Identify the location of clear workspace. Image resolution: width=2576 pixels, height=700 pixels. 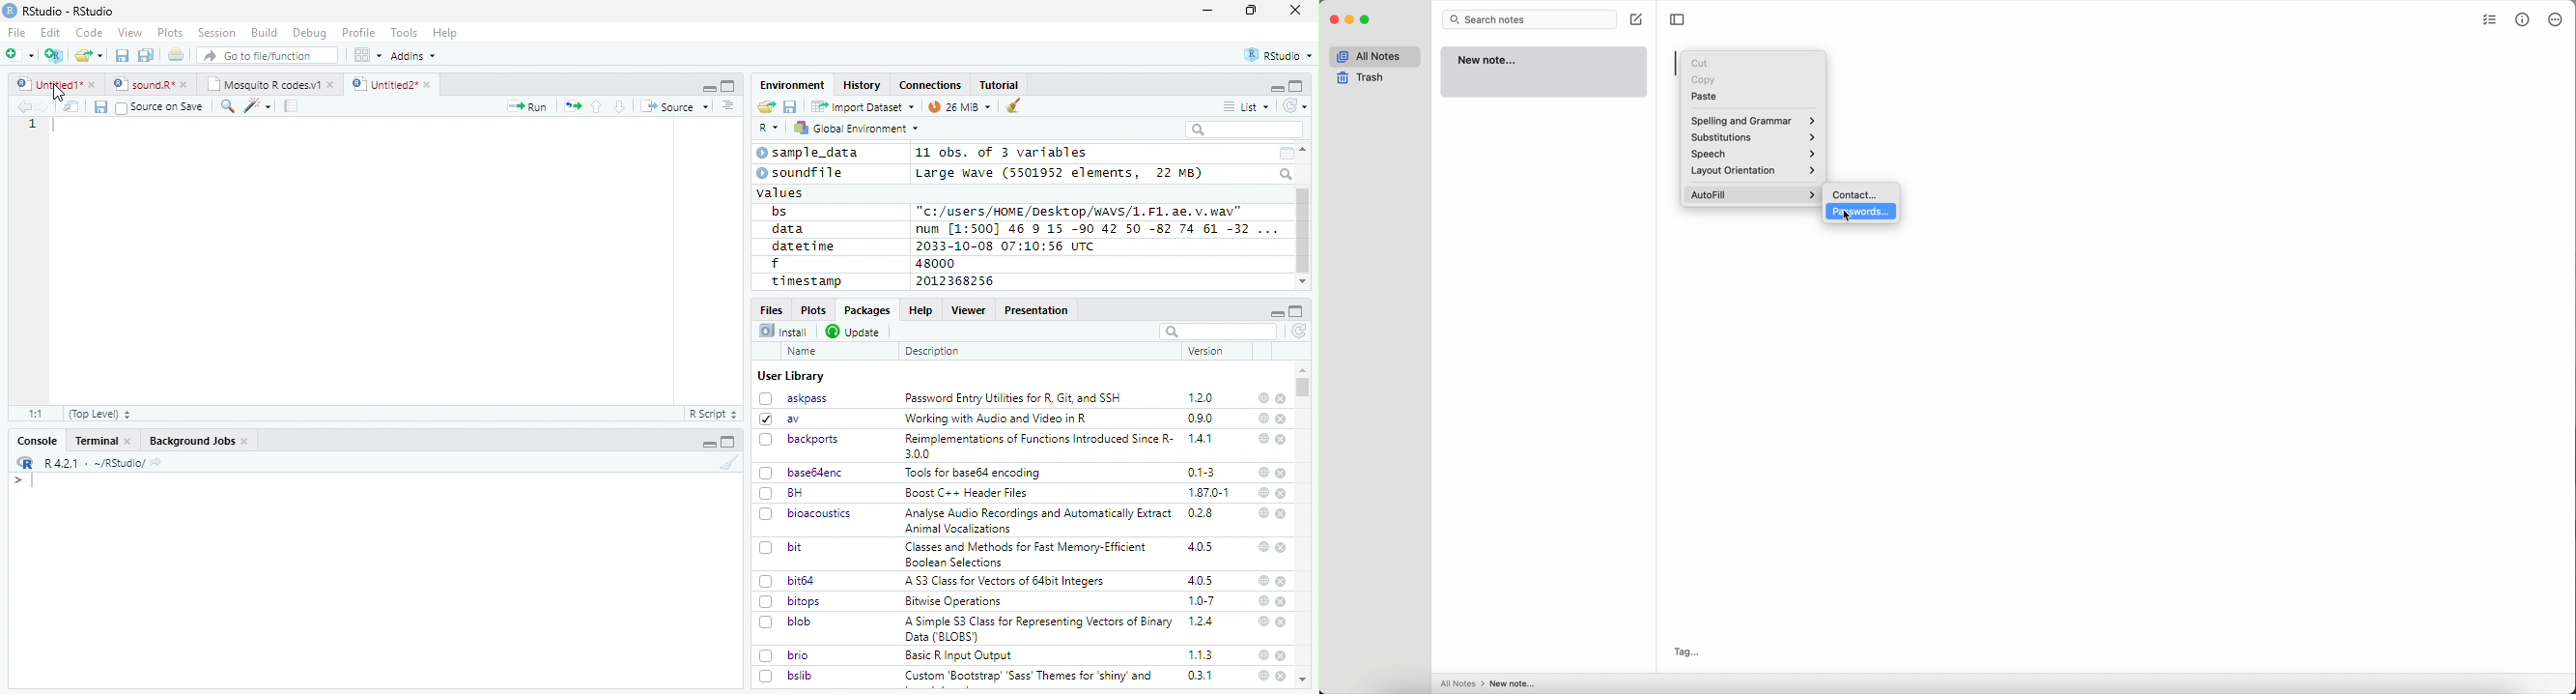
(725, 462).